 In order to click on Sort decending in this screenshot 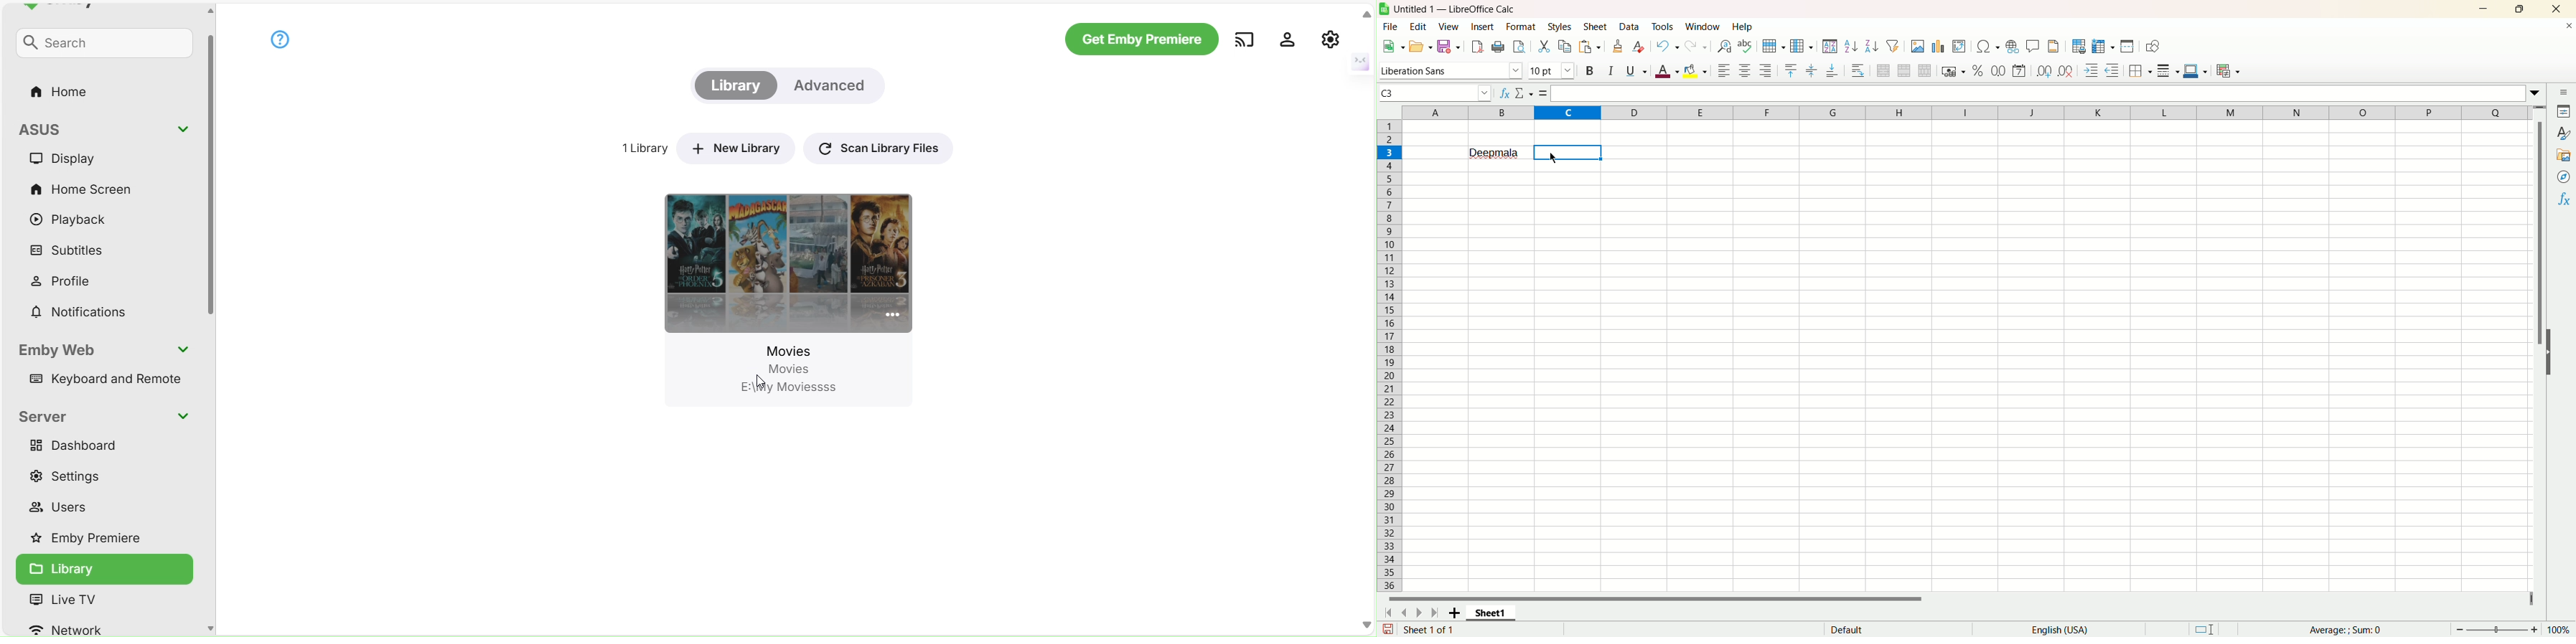, I will do `click(1872, 44)`.